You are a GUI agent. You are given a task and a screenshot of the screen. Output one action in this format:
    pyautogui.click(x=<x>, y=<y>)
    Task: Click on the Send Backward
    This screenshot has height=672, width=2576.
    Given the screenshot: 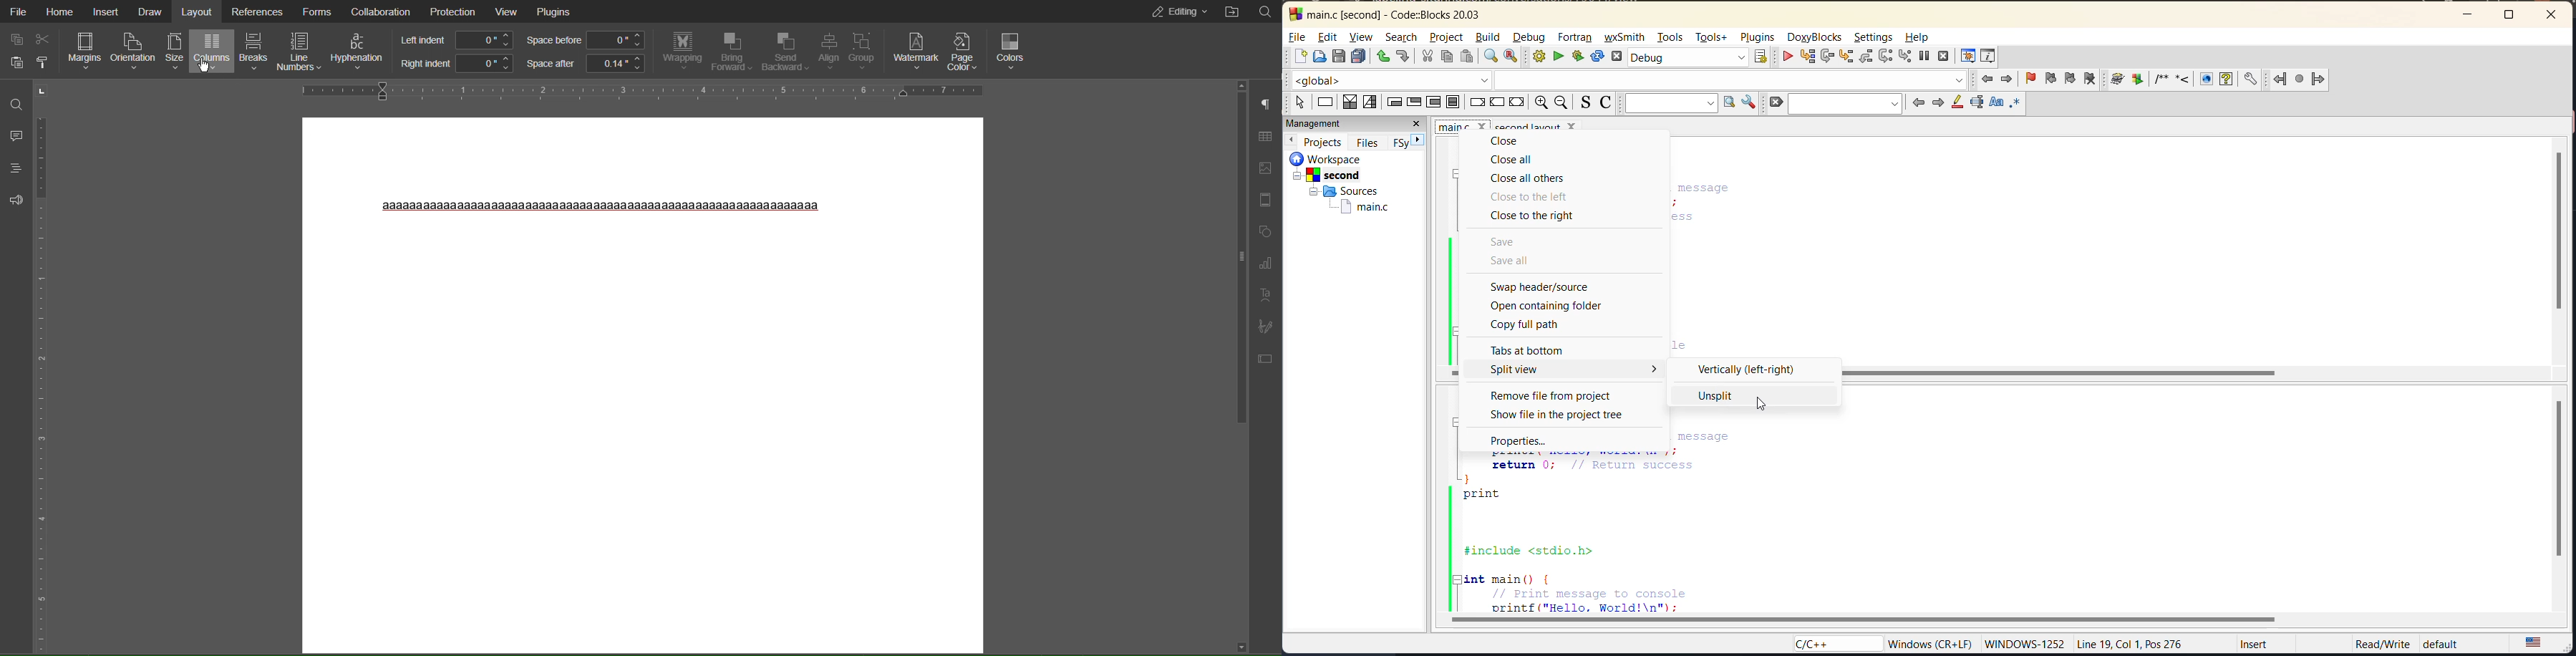 What is the action you would take?
    pyautogui.click(x=787, y=52)
    